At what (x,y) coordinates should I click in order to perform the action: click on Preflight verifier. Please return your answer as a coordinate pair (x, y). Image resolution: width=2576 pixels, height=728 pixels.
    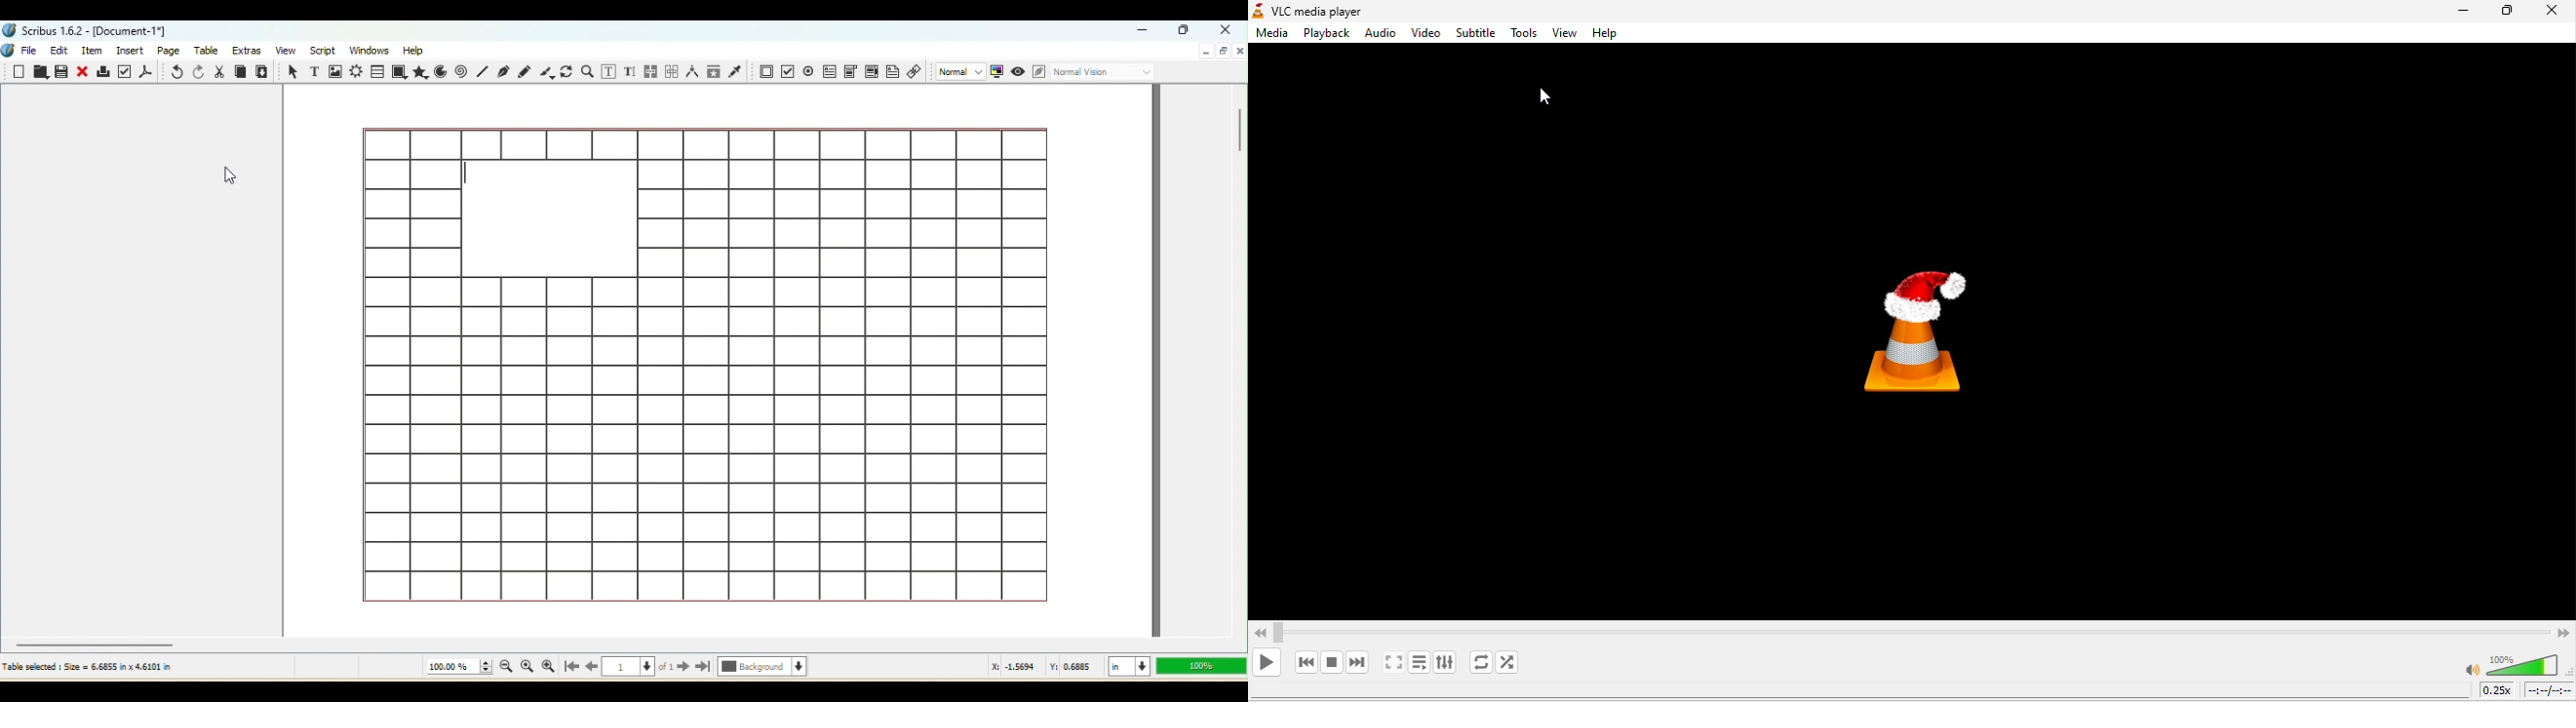
    Looking at the image, I should click on (126, 71).